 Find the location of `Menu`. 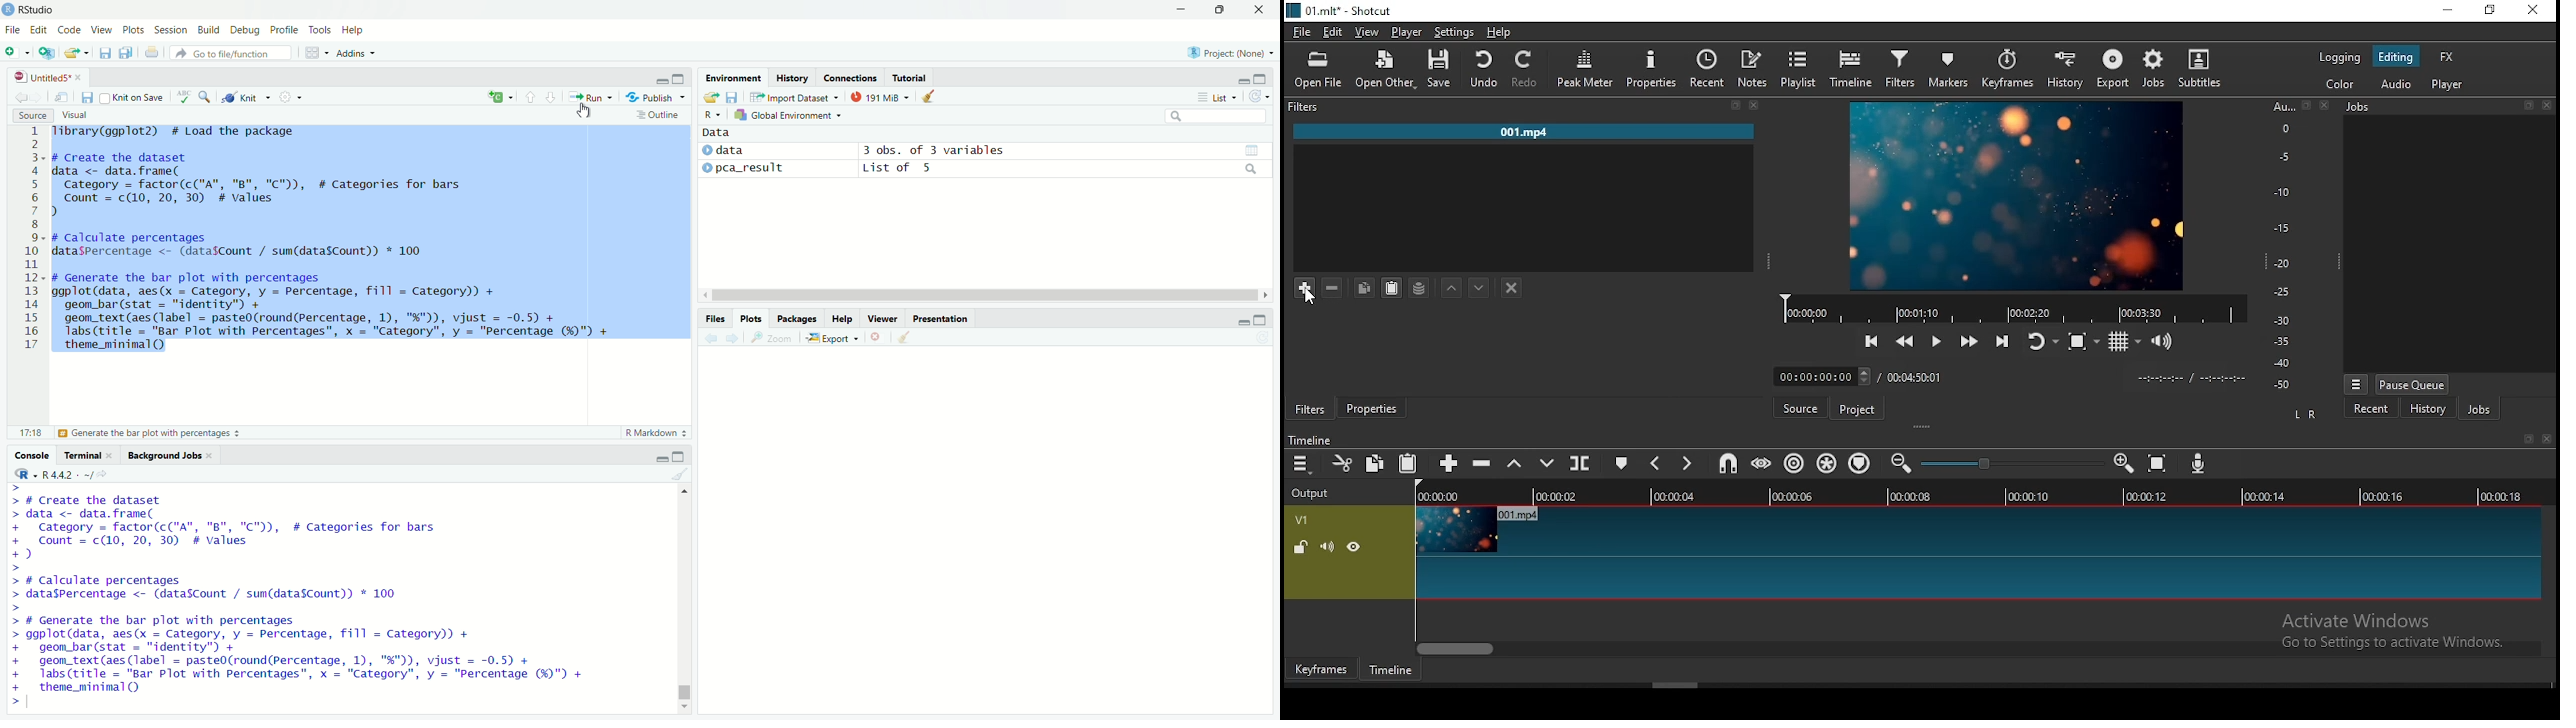

Menu is located at coordinates (2358, 385).